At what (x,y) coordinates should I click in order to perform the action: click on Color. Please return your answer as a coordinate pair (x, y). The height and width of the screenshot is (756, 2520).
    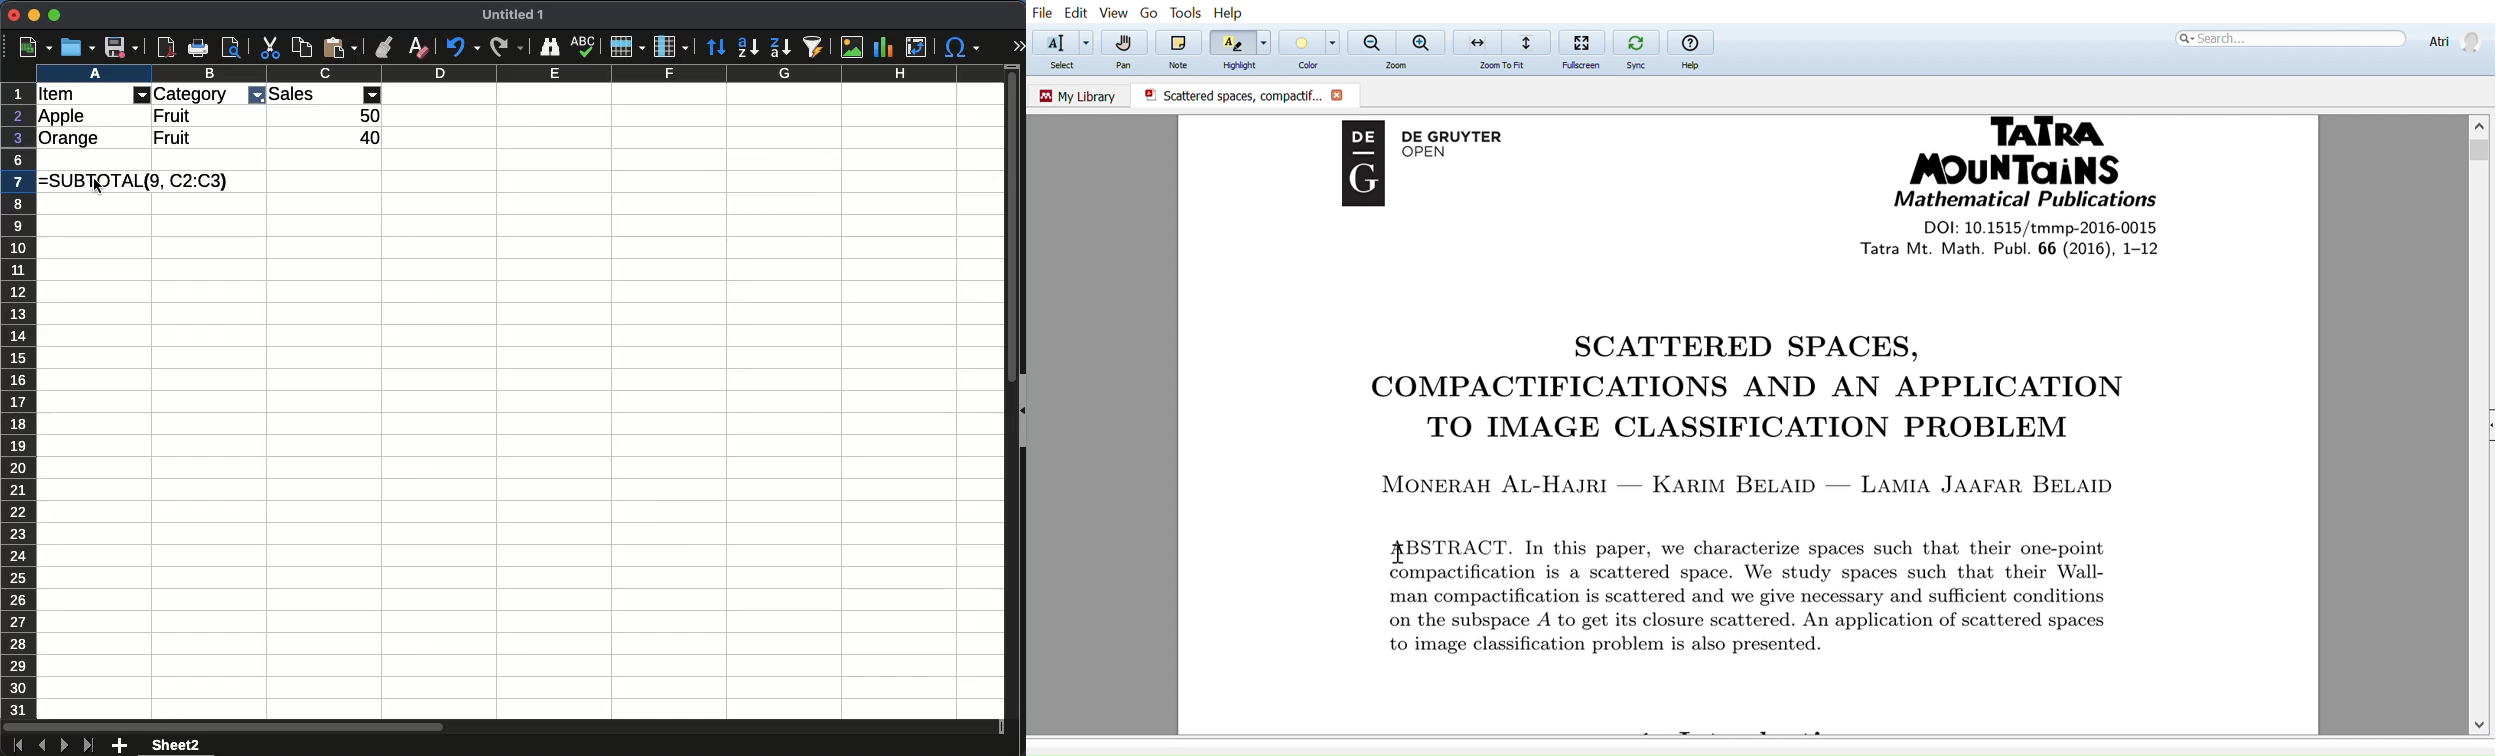
    Looking at the image, I should click on (1303, 67).